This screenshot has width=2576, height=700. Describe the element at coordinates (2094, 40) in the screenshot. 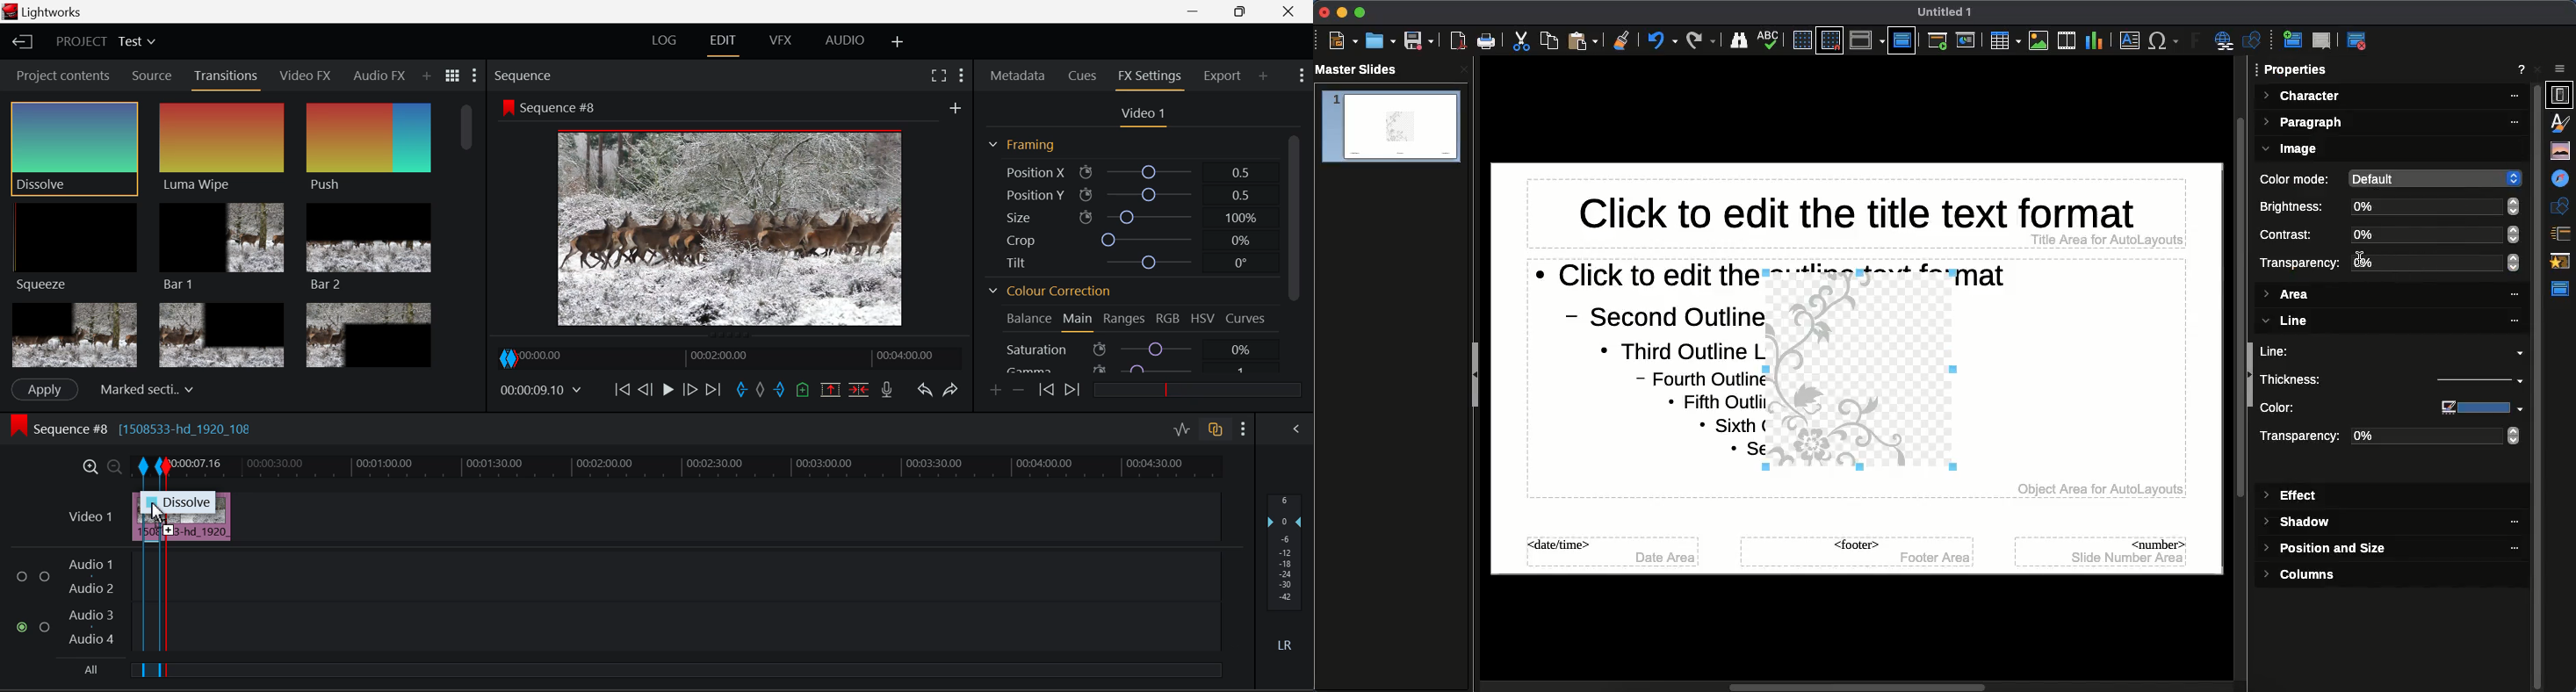

I see `Chart` at that location.